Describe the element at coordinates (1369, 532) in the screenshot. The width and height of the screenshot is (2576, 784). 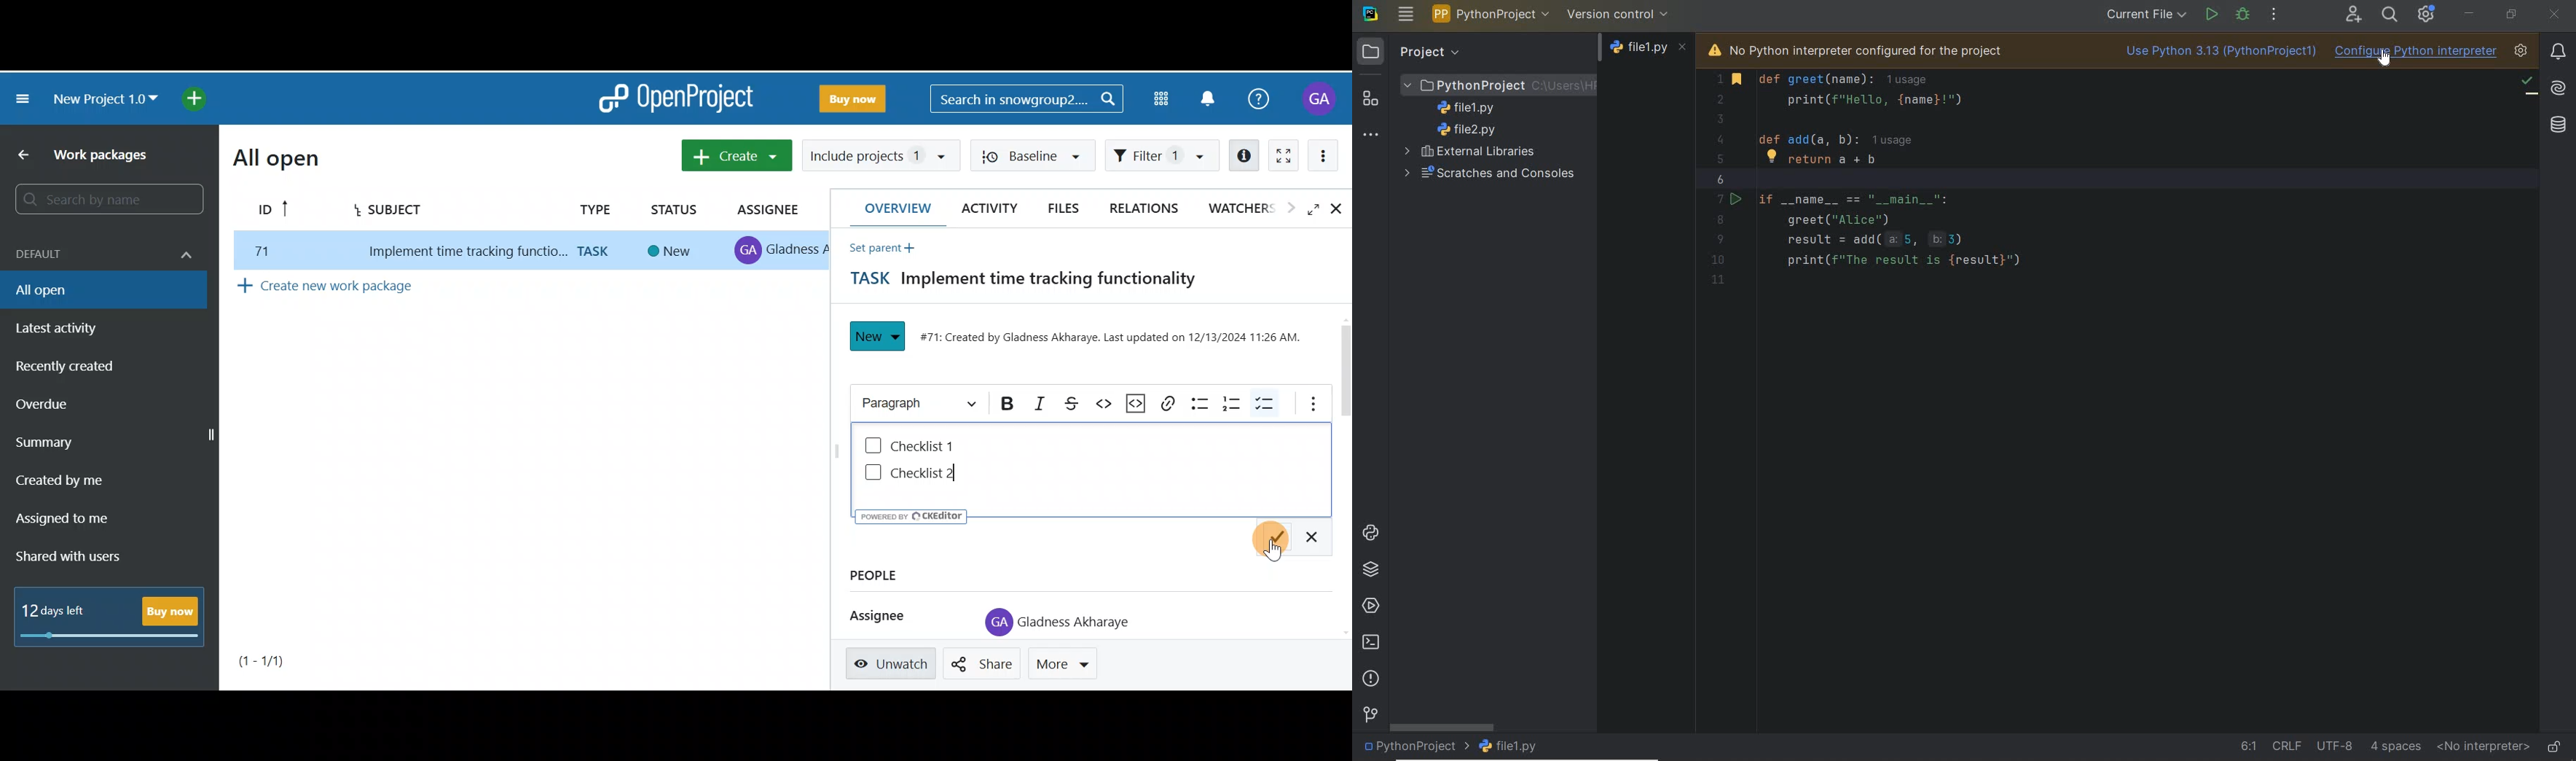
I see `python consoles` at that location.